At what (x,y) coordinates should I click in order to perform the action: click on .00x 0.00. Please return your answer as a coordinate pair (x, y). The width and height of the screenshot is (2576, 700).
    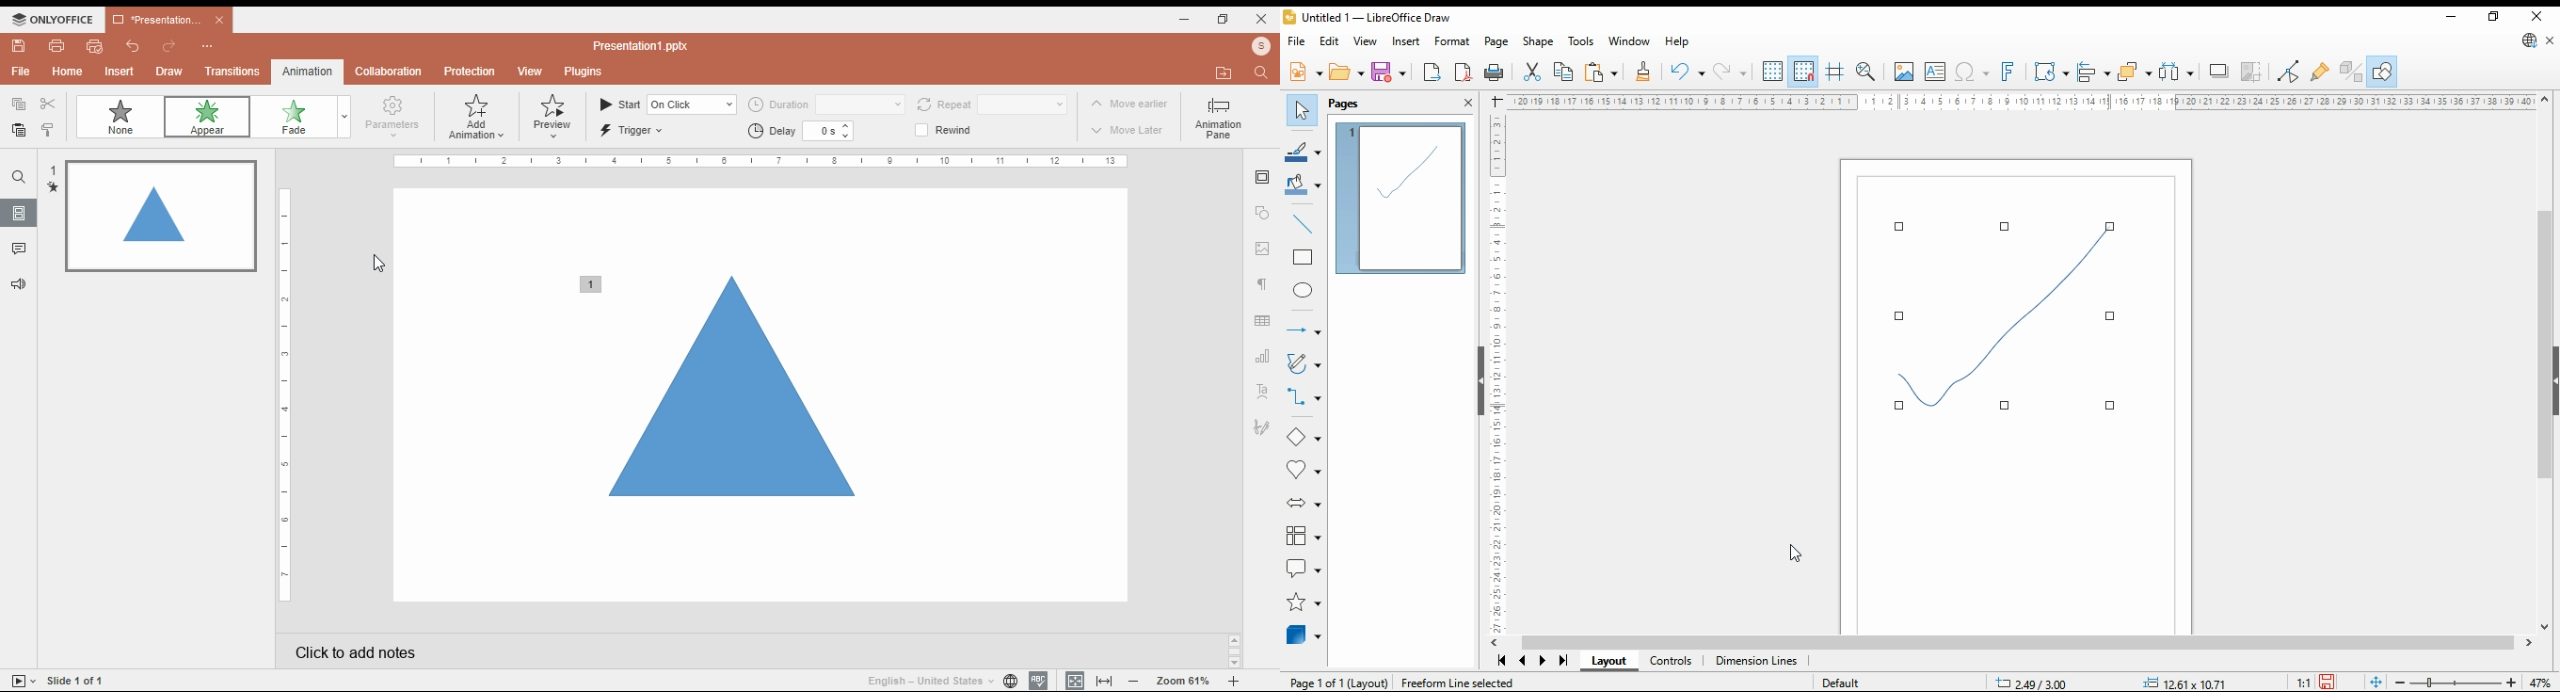
    Looking at the image, I should click on (2179, 682).